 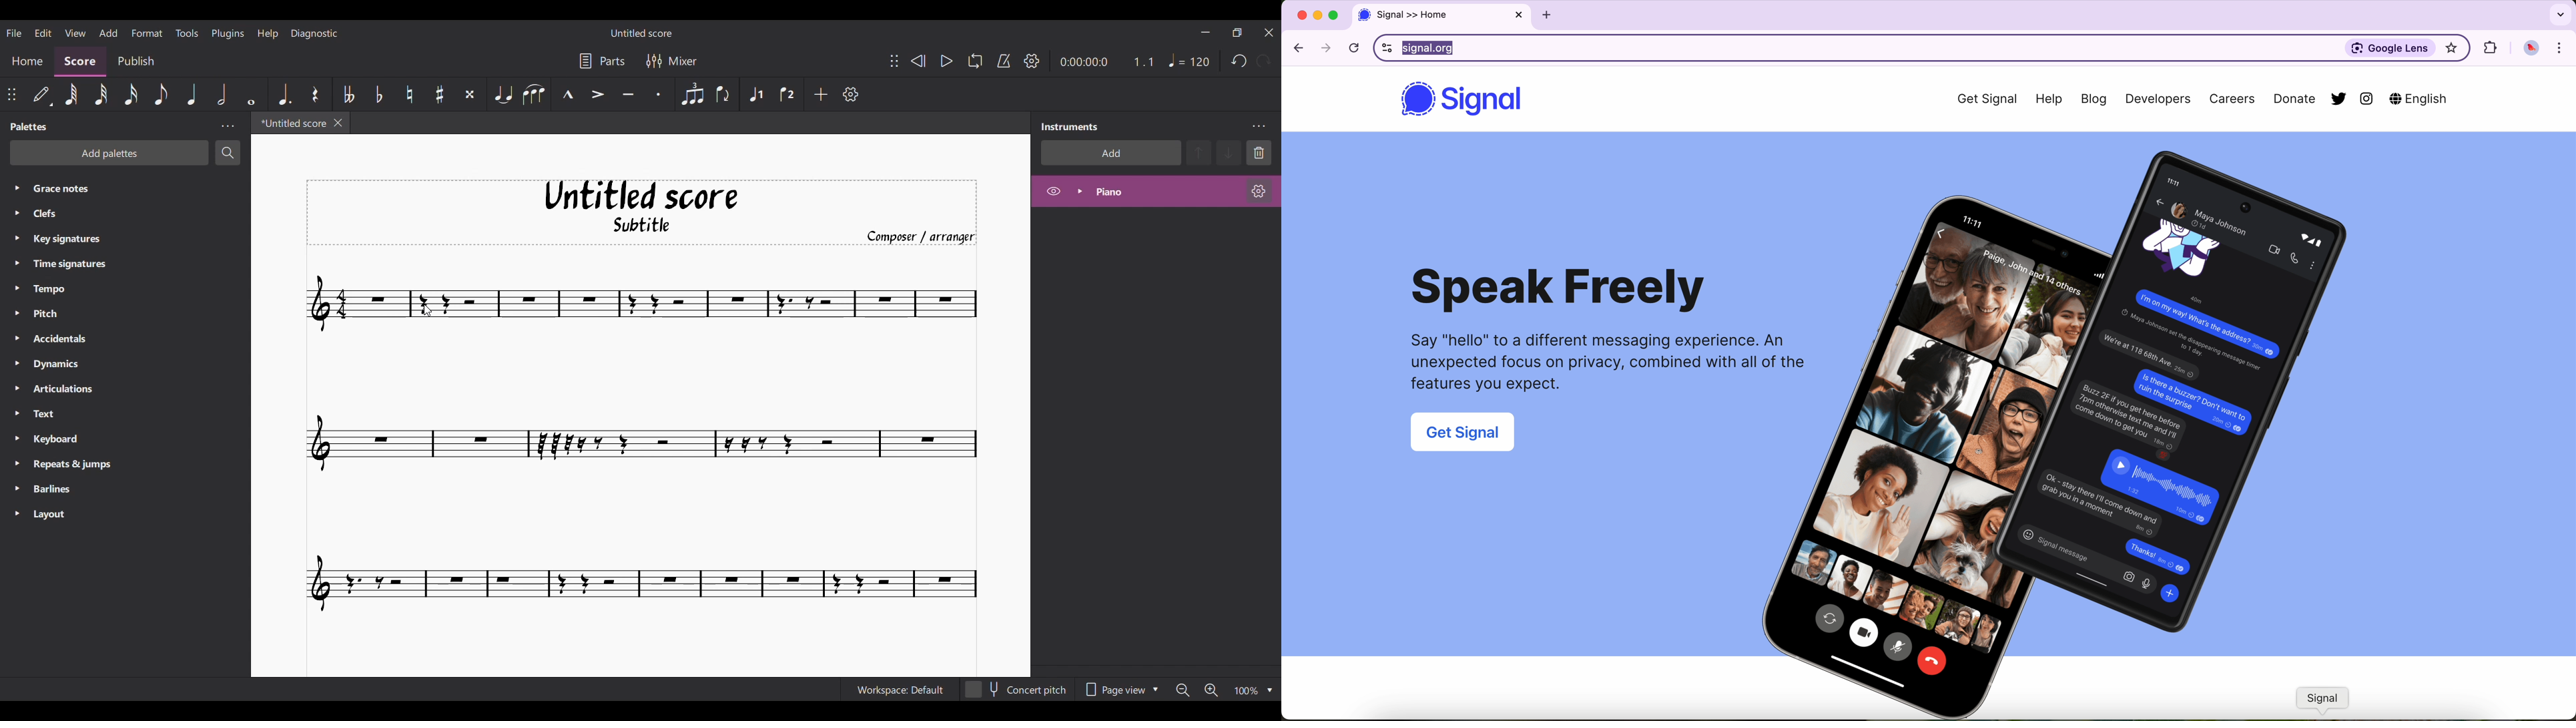 What do you see at coordinates (1229, 152) in the screenshot?
I see `Move down` at bounding box center [1229, 152].